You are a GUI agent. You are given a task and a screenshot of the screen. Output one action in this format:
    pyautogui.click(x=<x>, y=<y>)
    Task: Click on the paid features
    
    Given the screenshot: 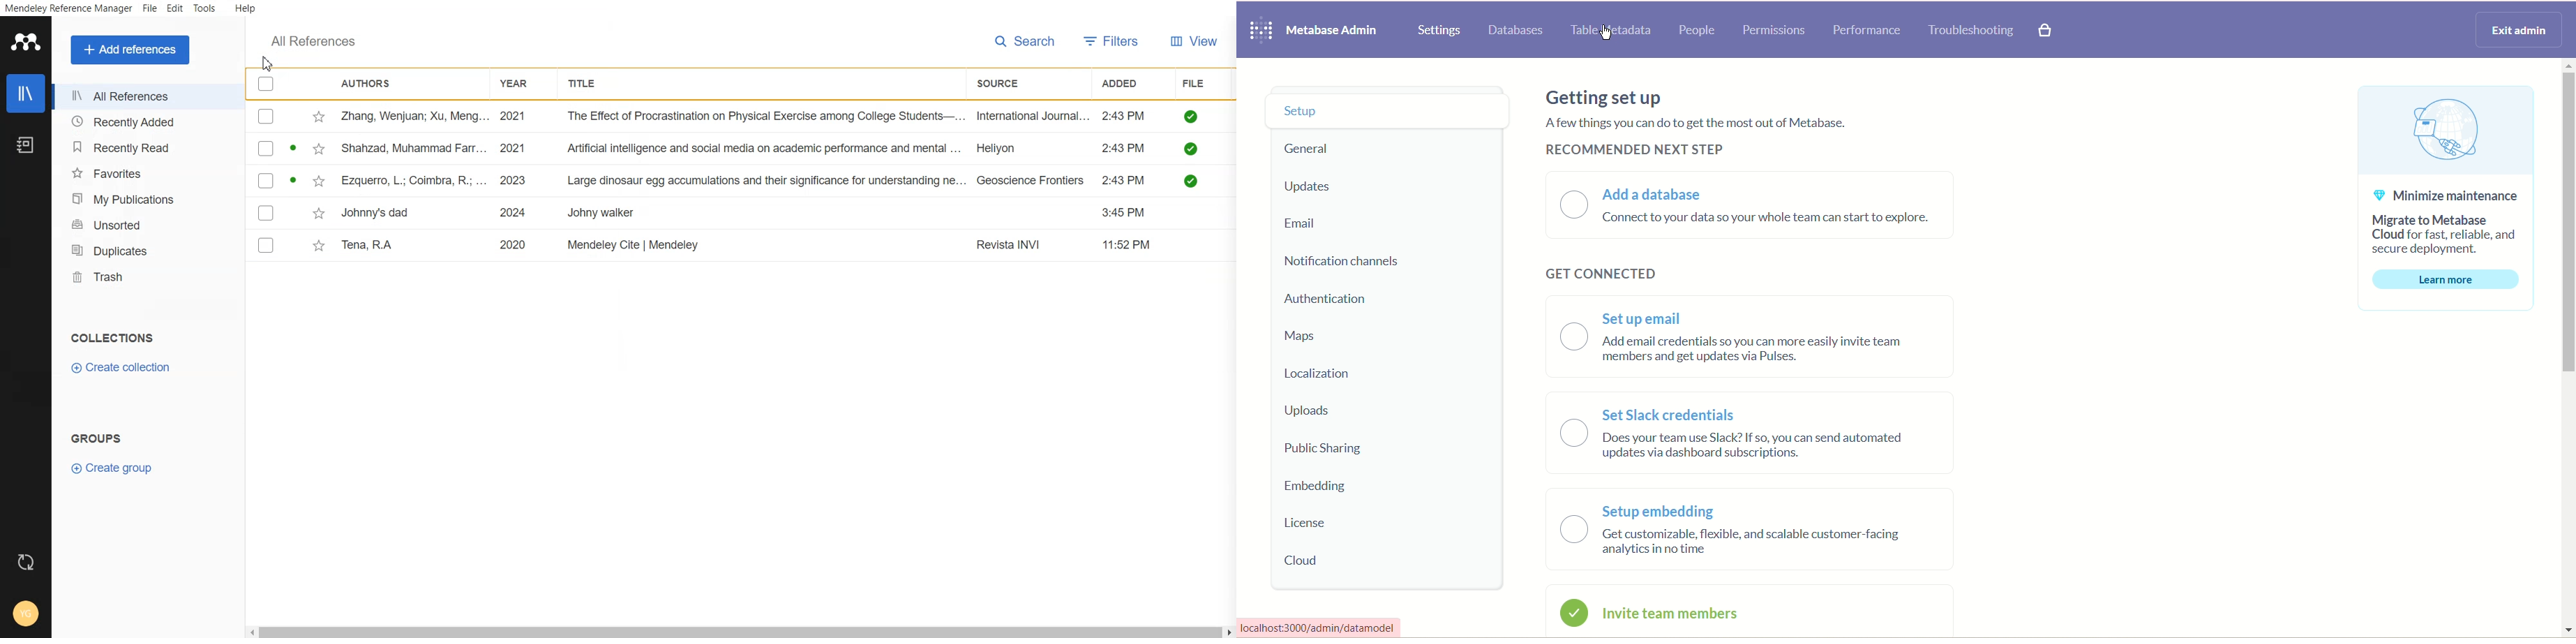 What is the action you would take?
    pyautogui.click(x=2046, y=31)
    